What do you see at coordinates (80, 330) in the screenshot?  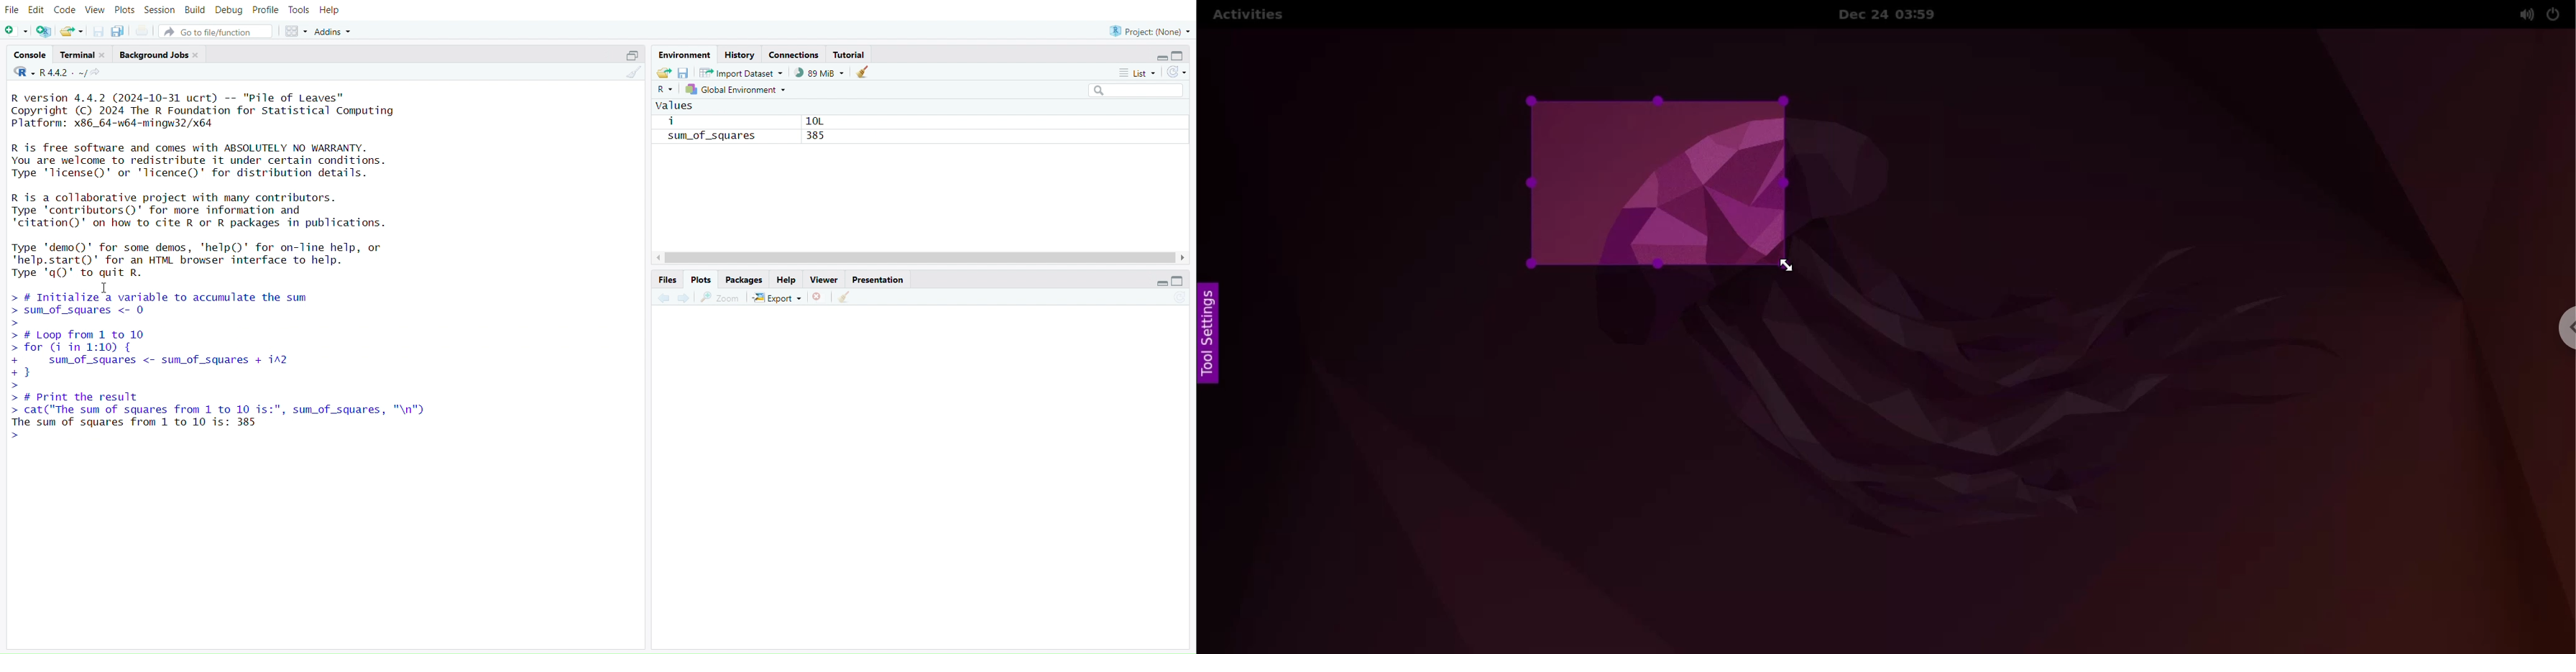 I see `# Loop from 1 to 10` at bounding box center [80, 330].